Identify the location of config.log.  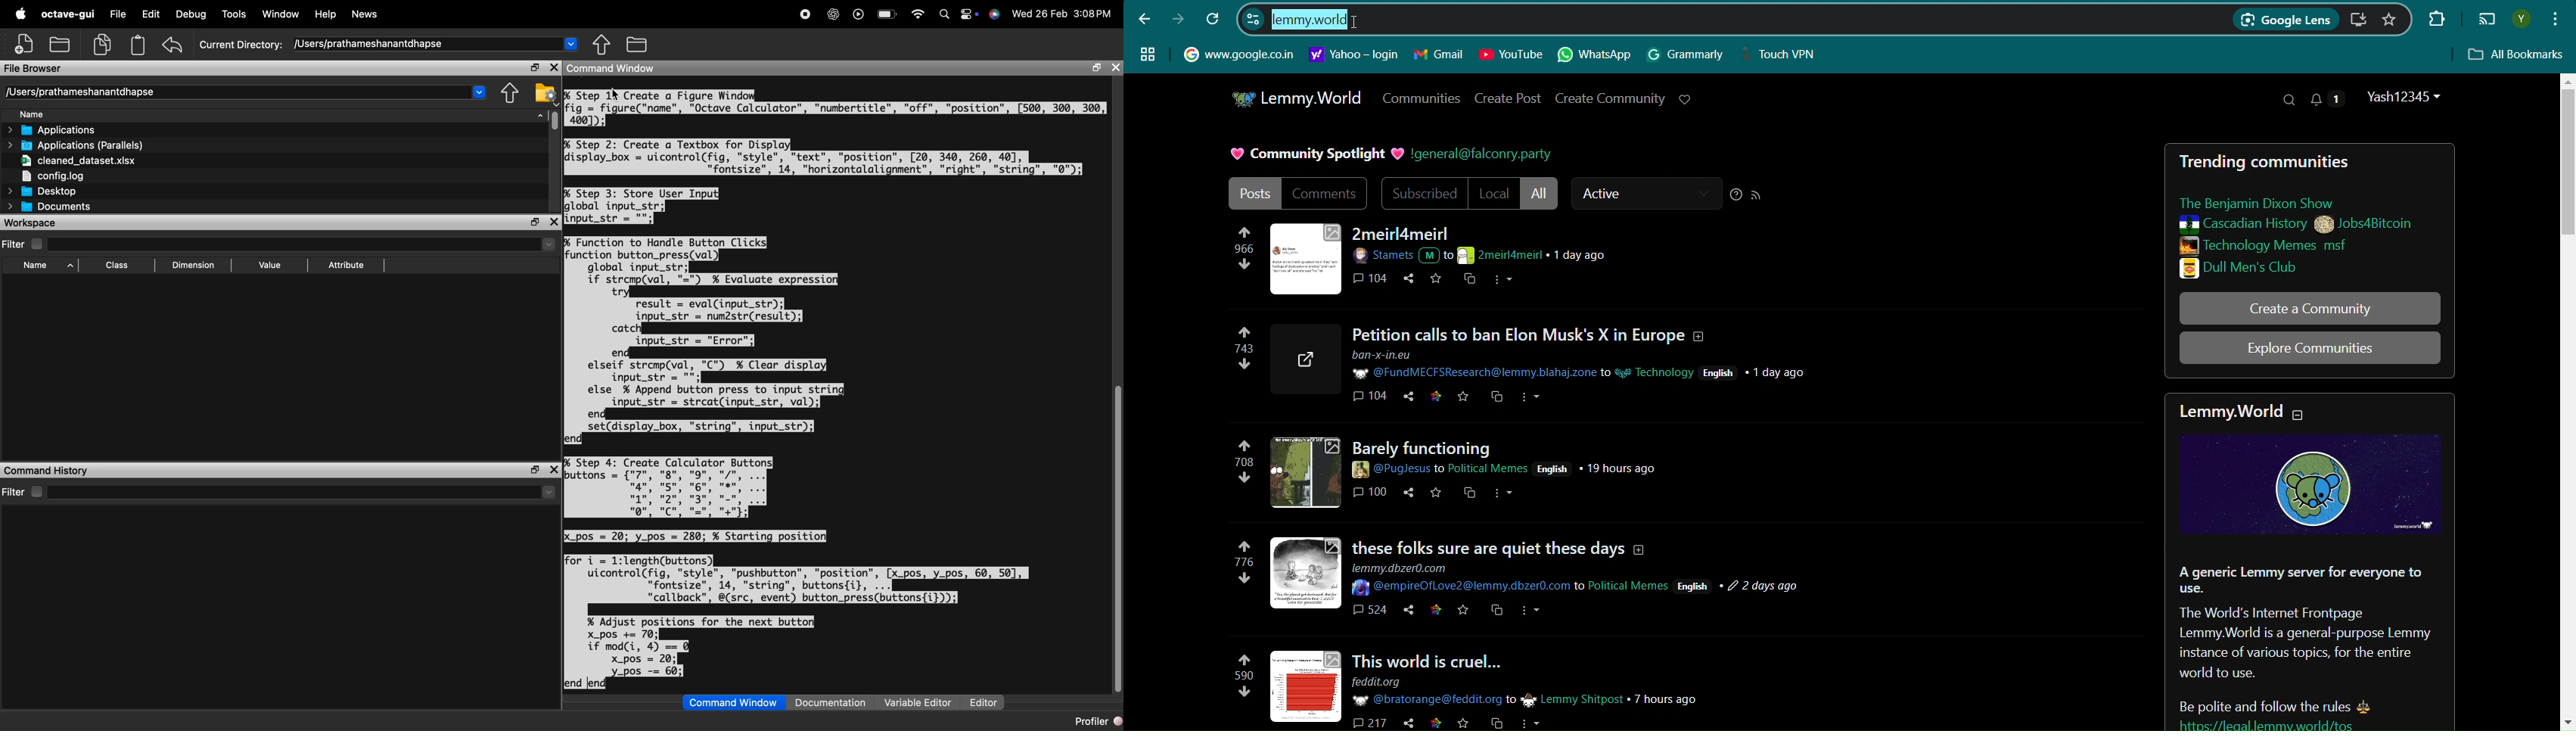
(51, 177).